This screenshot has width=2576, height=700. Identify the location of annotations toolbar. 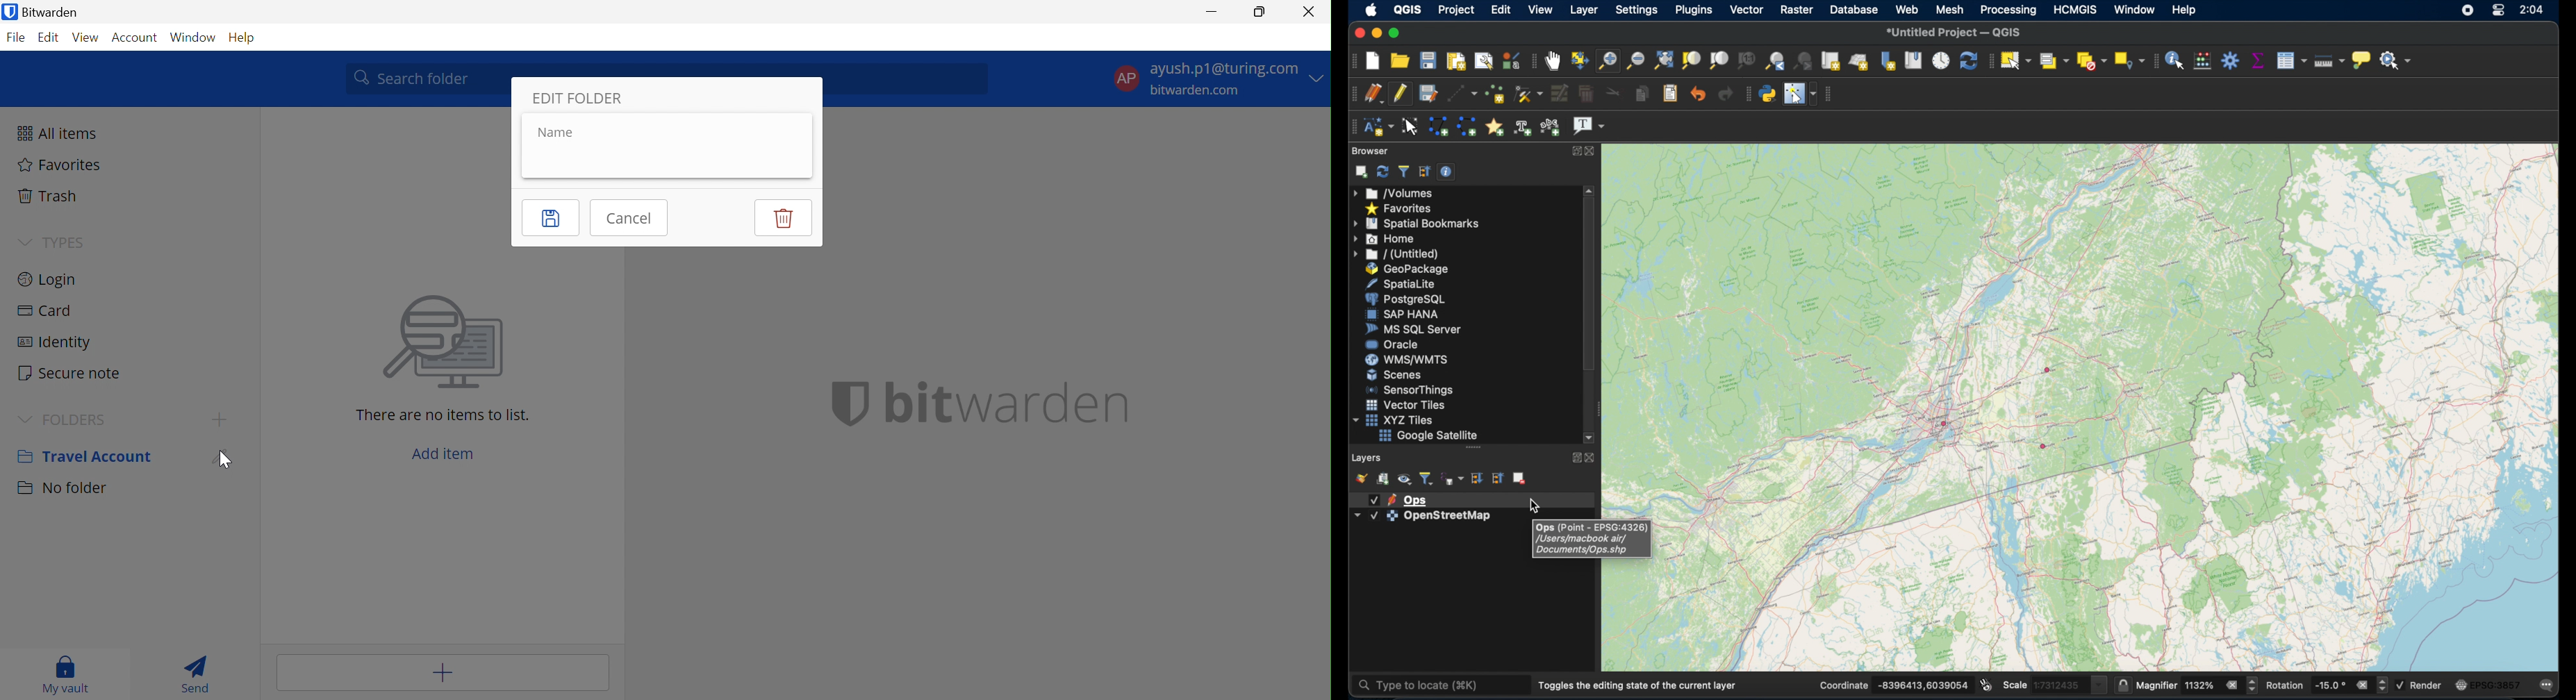
(1352, 126).